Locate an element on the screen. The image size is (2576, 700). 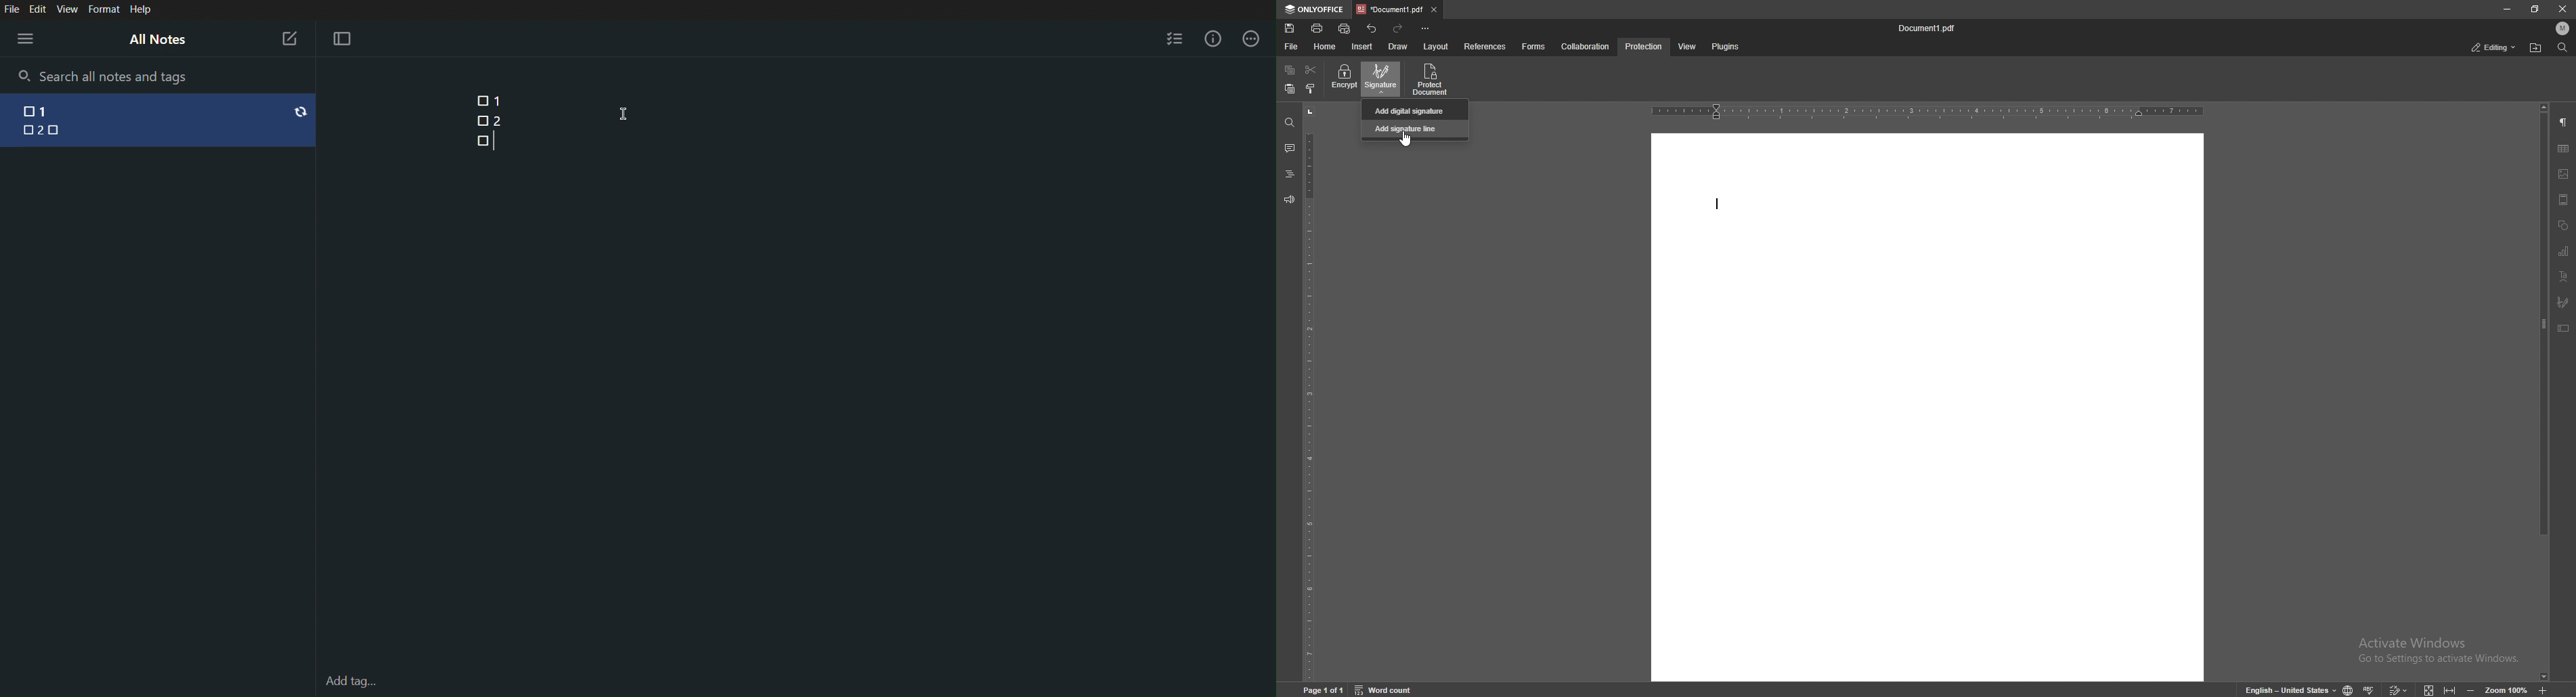
Edit is located at coordinates (38, 9).